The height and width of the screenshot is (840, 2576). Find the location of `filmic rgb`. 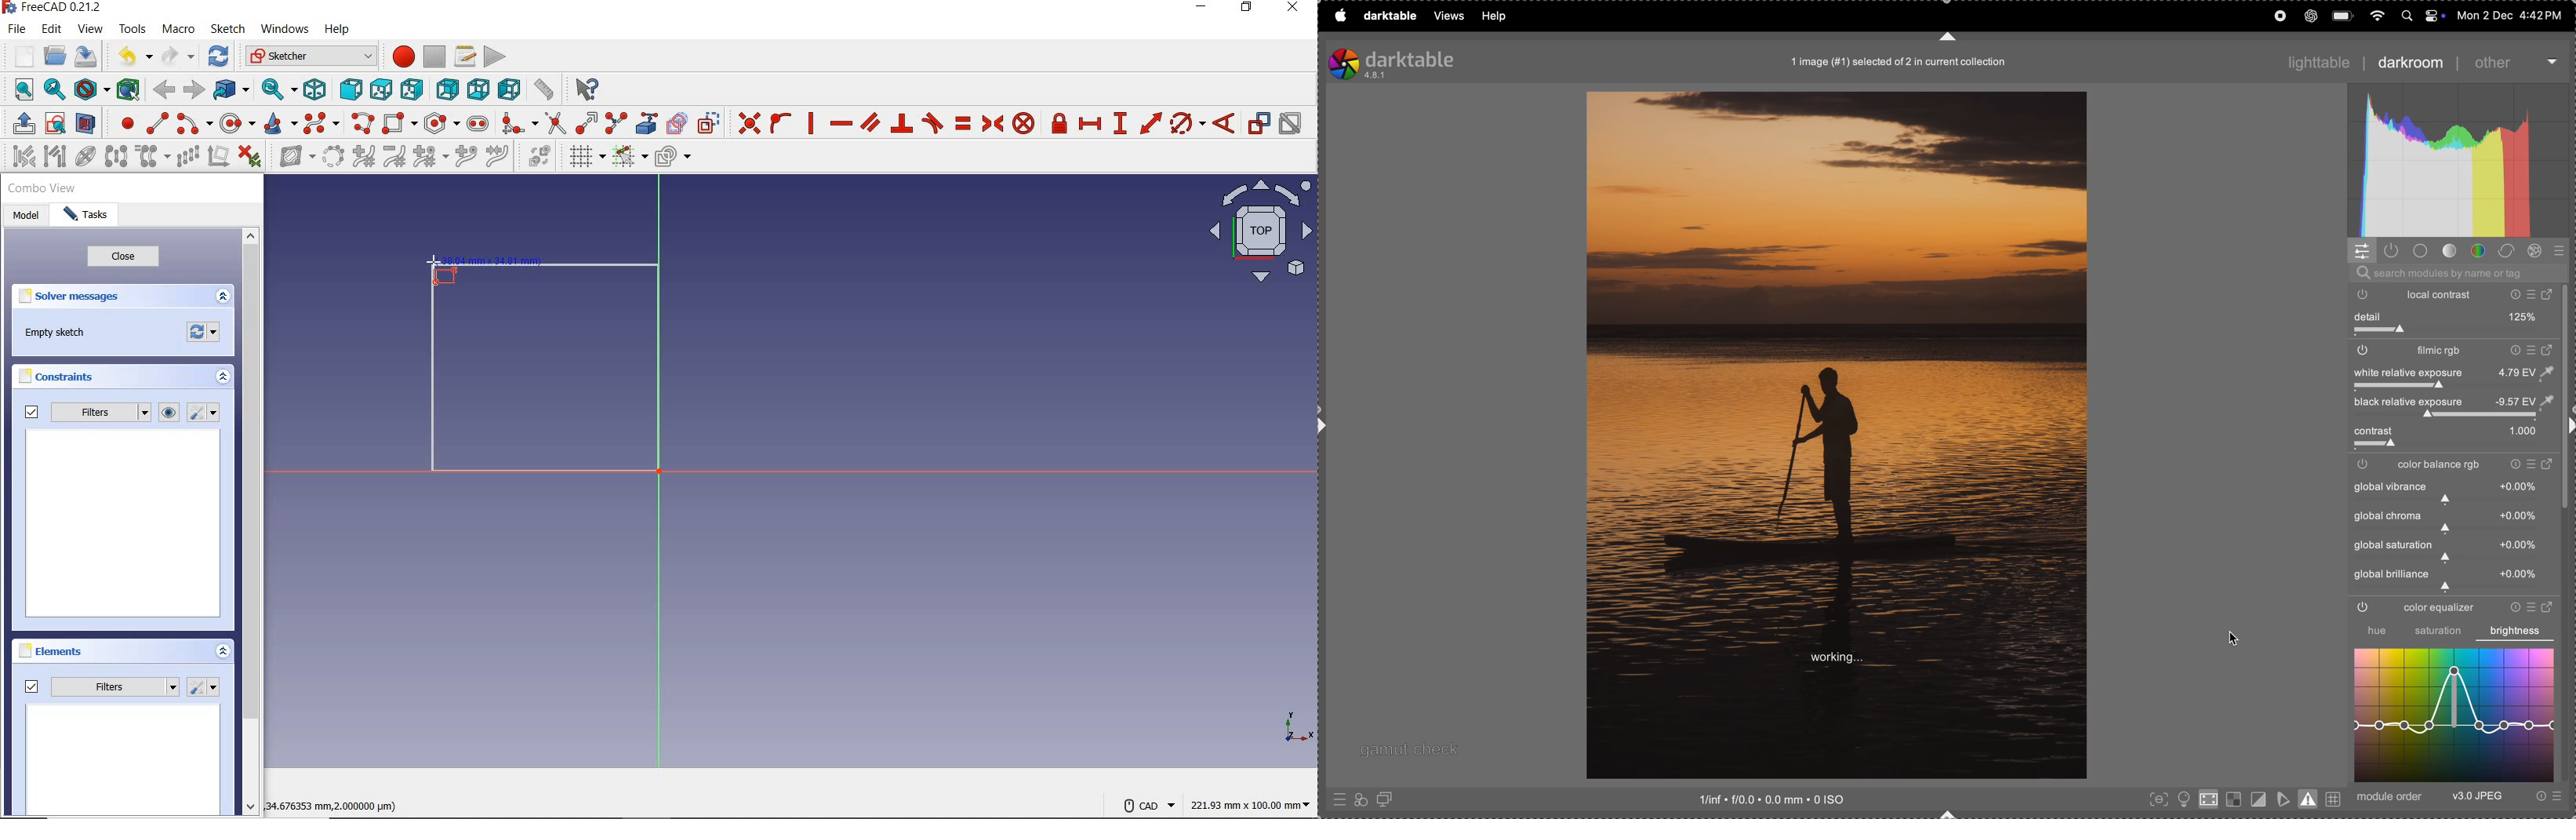

filmic rgb is located at coordinates (2453, 352).